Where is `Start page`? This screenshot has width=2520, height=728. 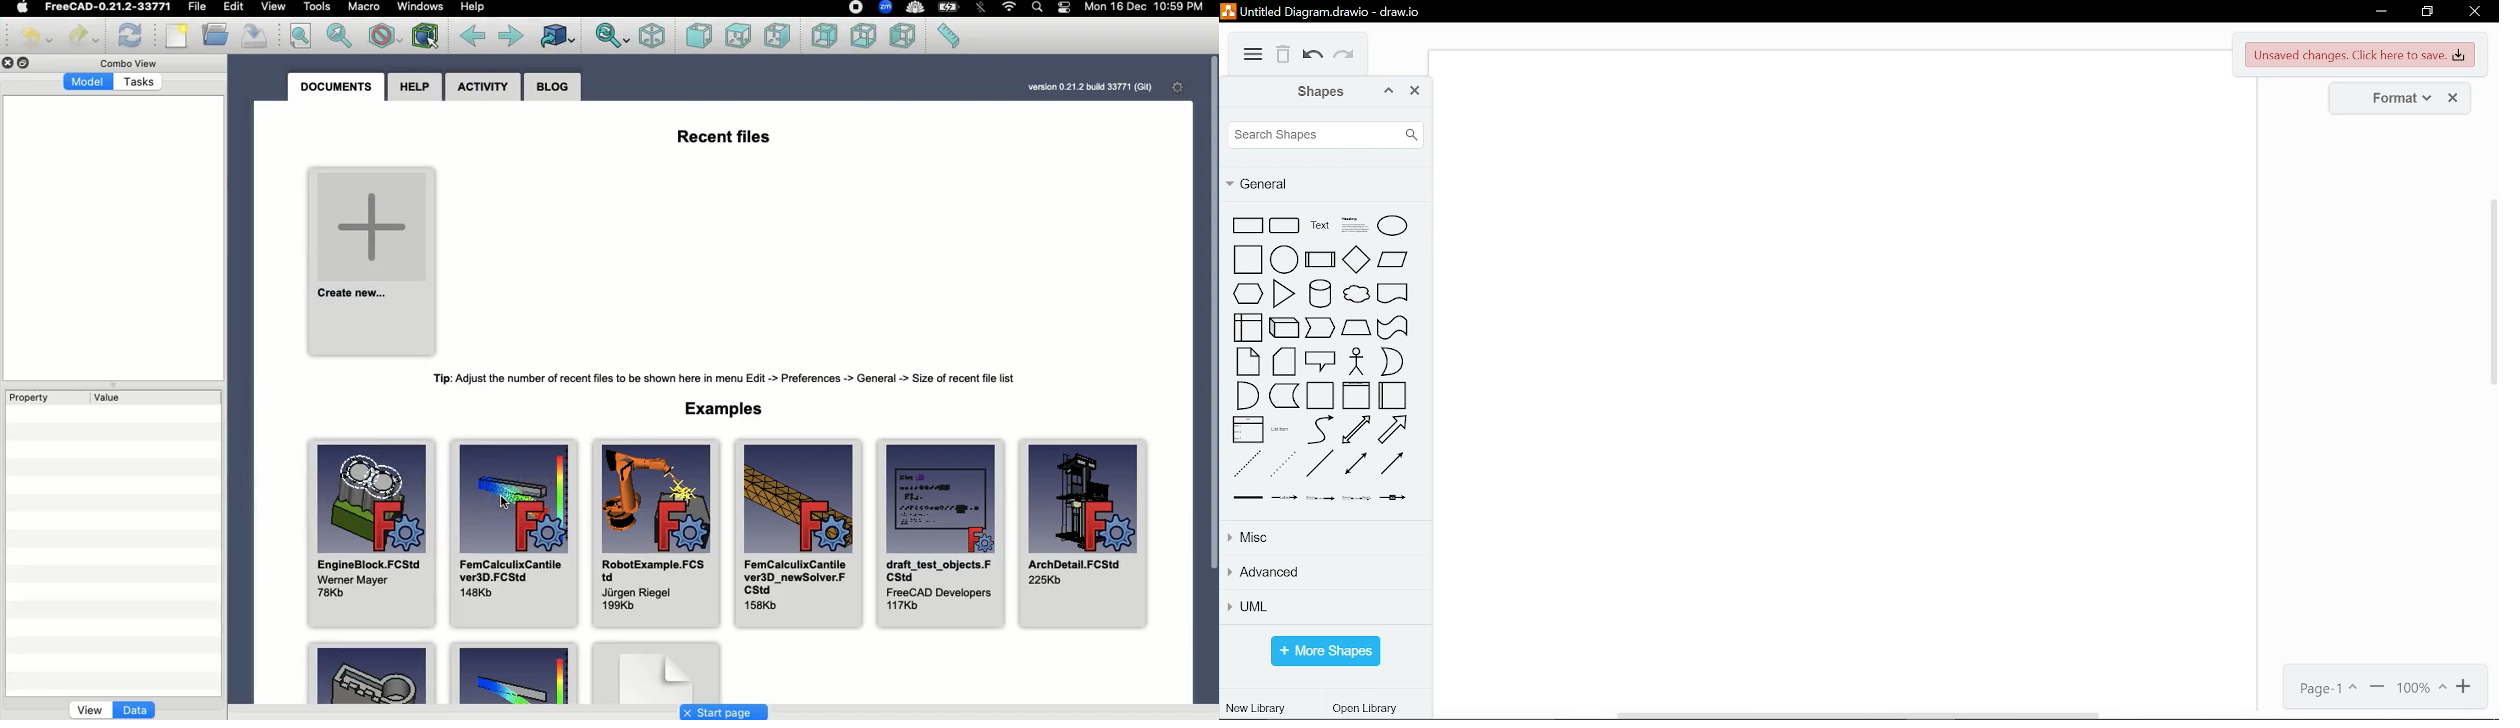
Start page is located at coordinates (724, 712).